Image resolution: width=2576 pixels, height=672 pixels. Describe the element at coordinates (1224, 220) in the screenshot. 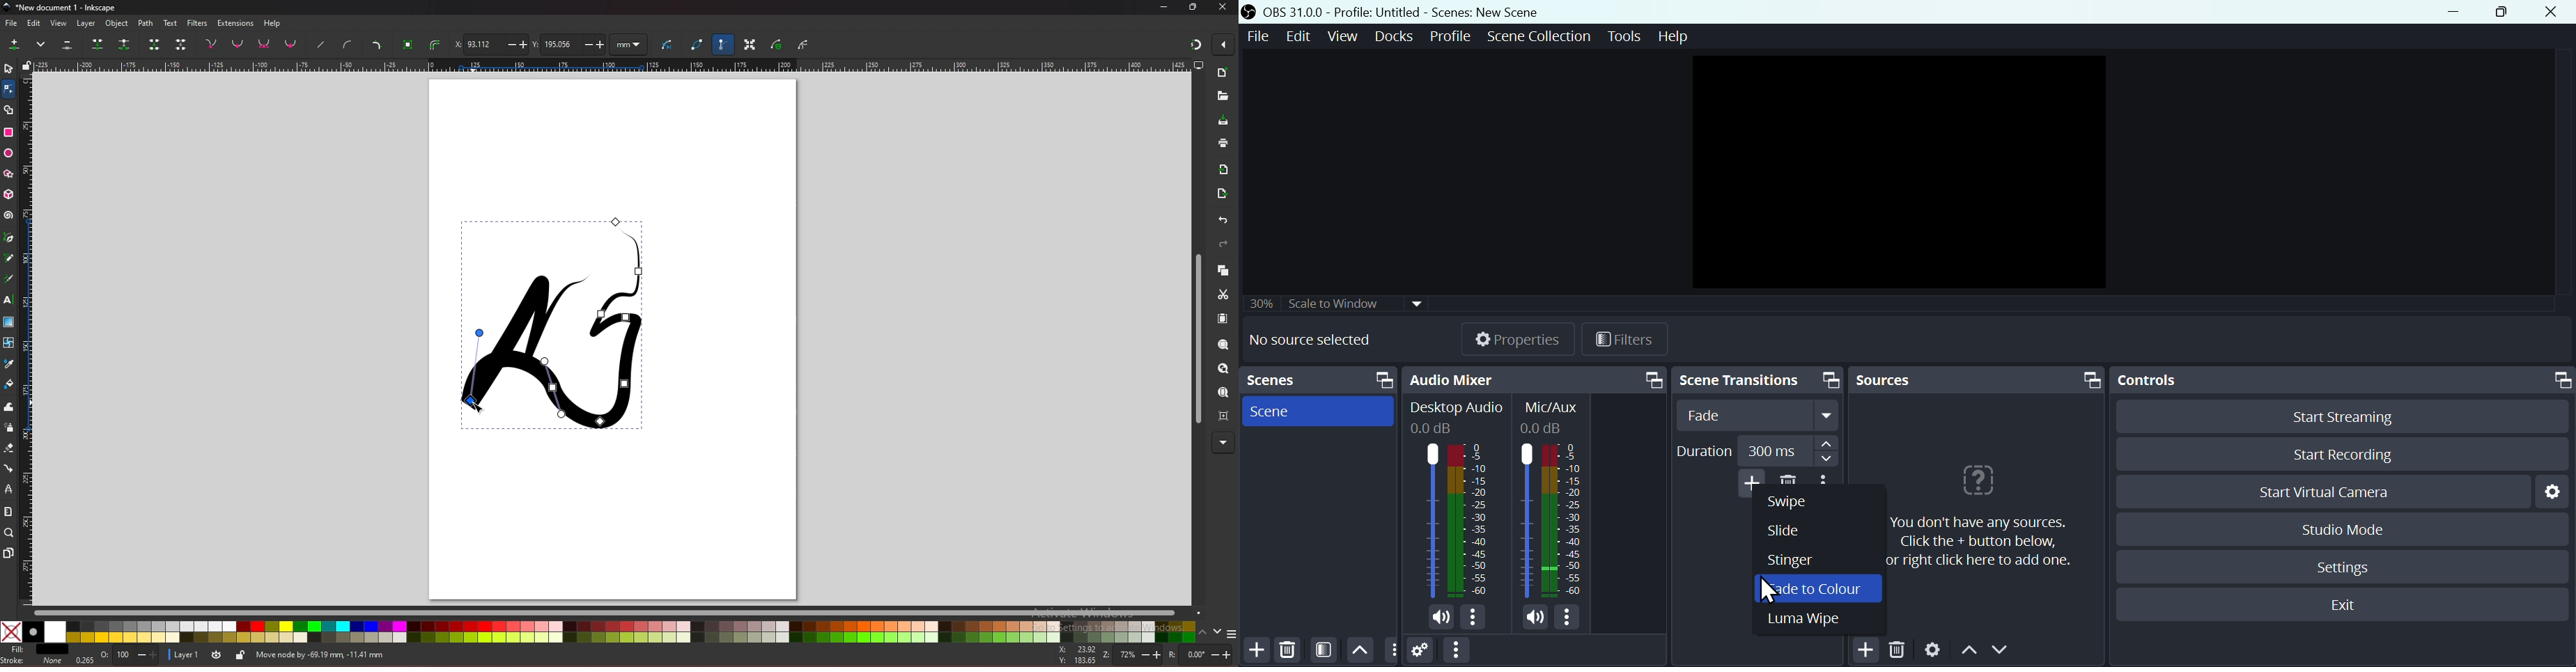

I see `undo` at that location.